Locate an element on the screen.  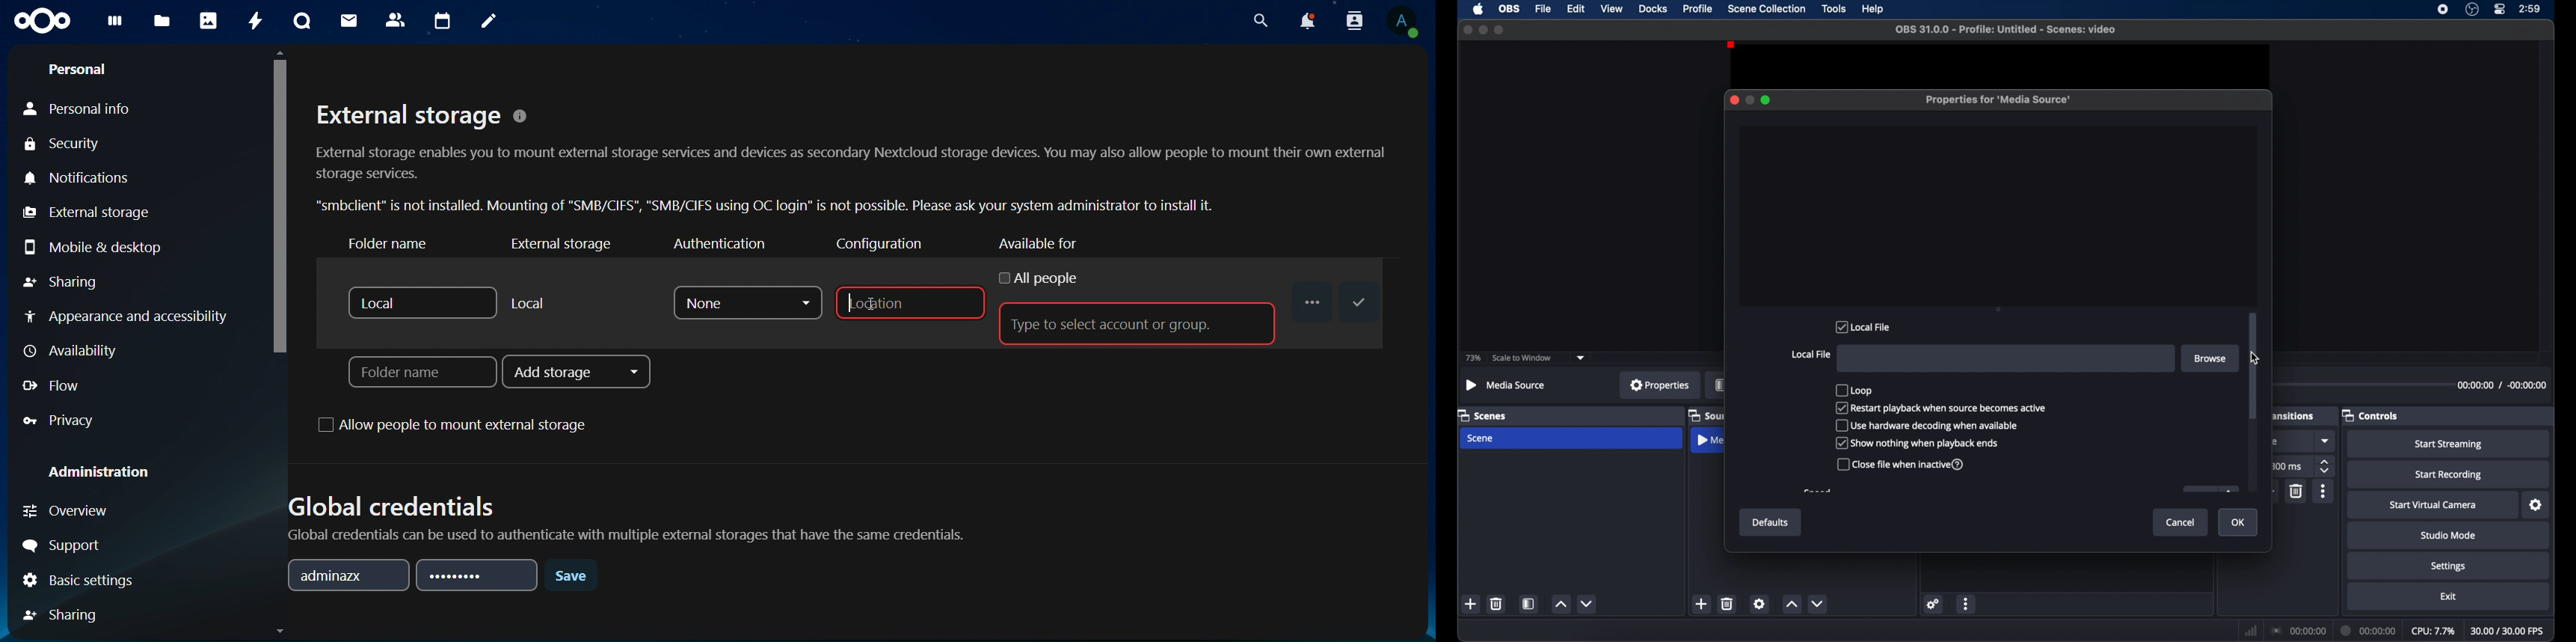
support is located at coordinates (67, 542).